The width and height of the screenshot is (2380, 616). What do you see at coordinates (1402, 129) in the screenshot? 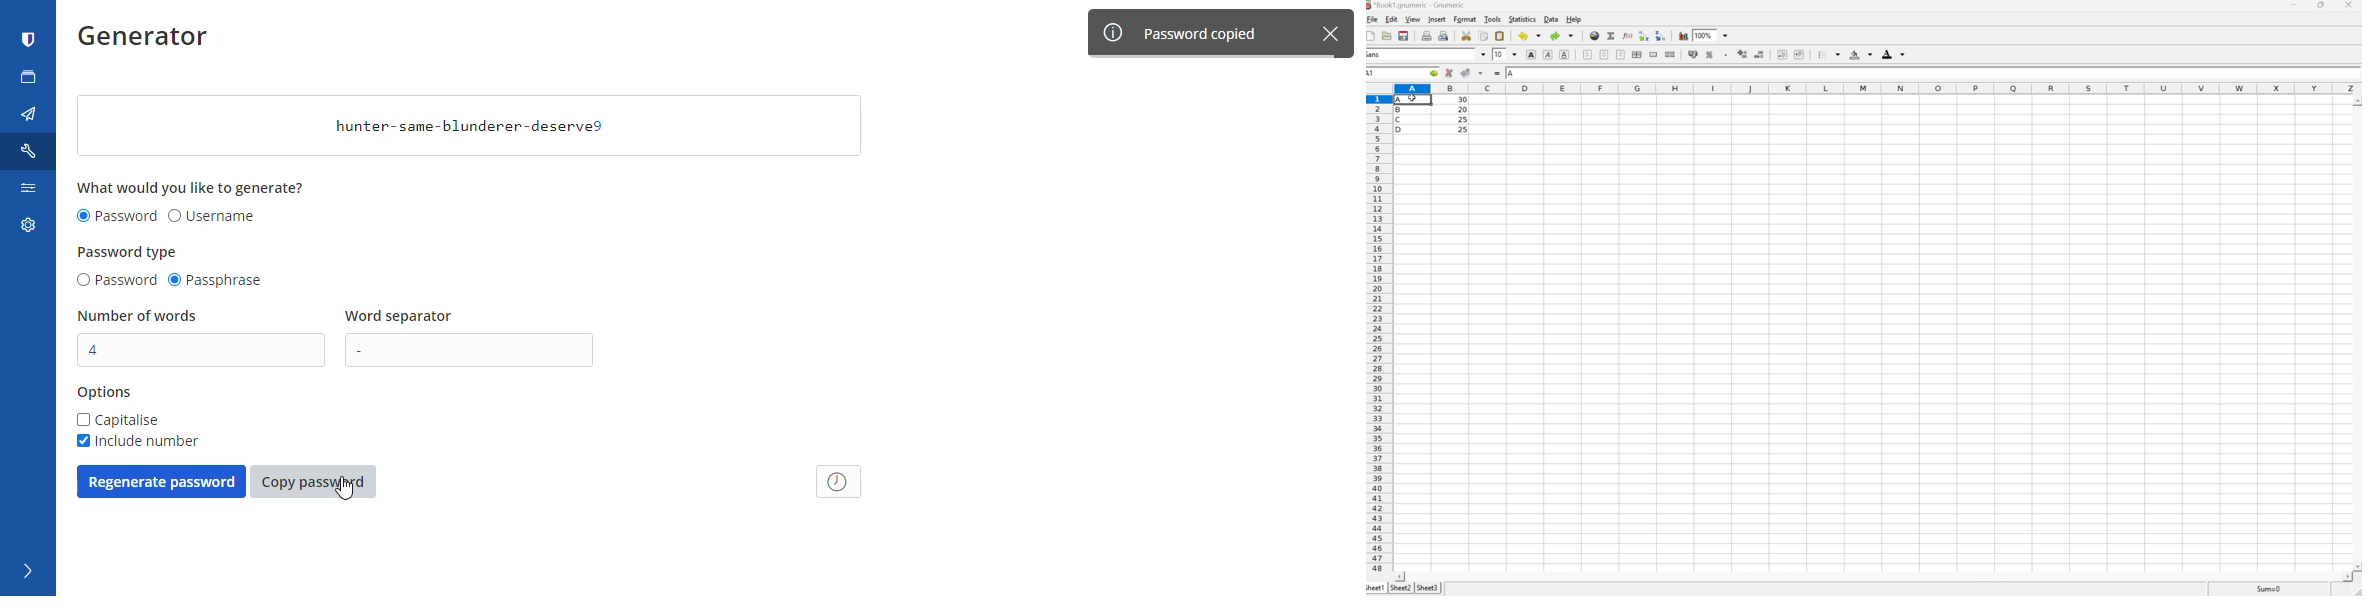
I see `D` at bounding box center [1402, 129].